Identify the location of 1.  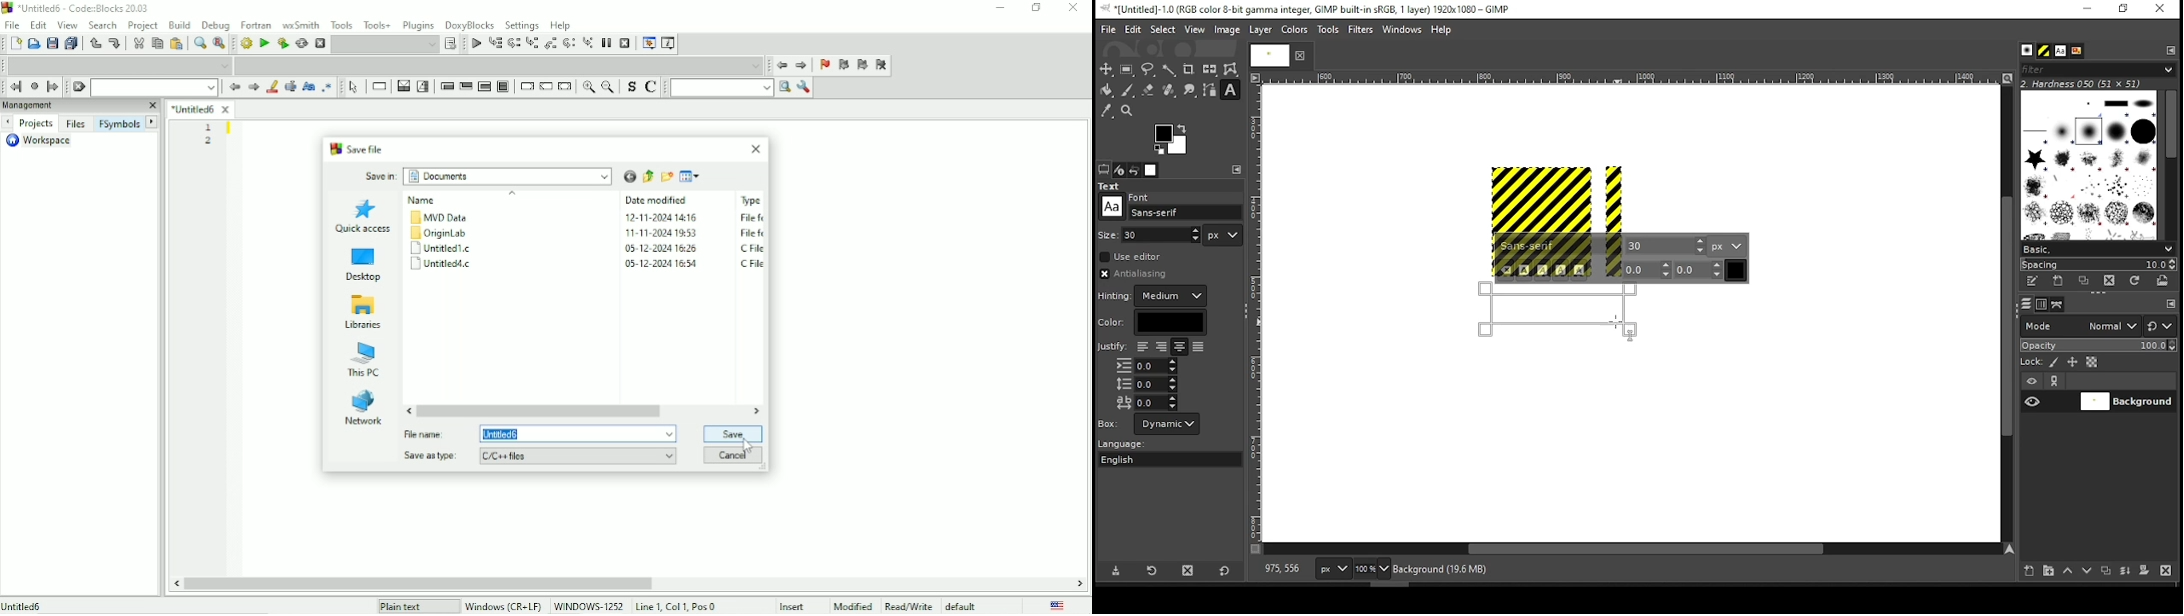
(209, 127).